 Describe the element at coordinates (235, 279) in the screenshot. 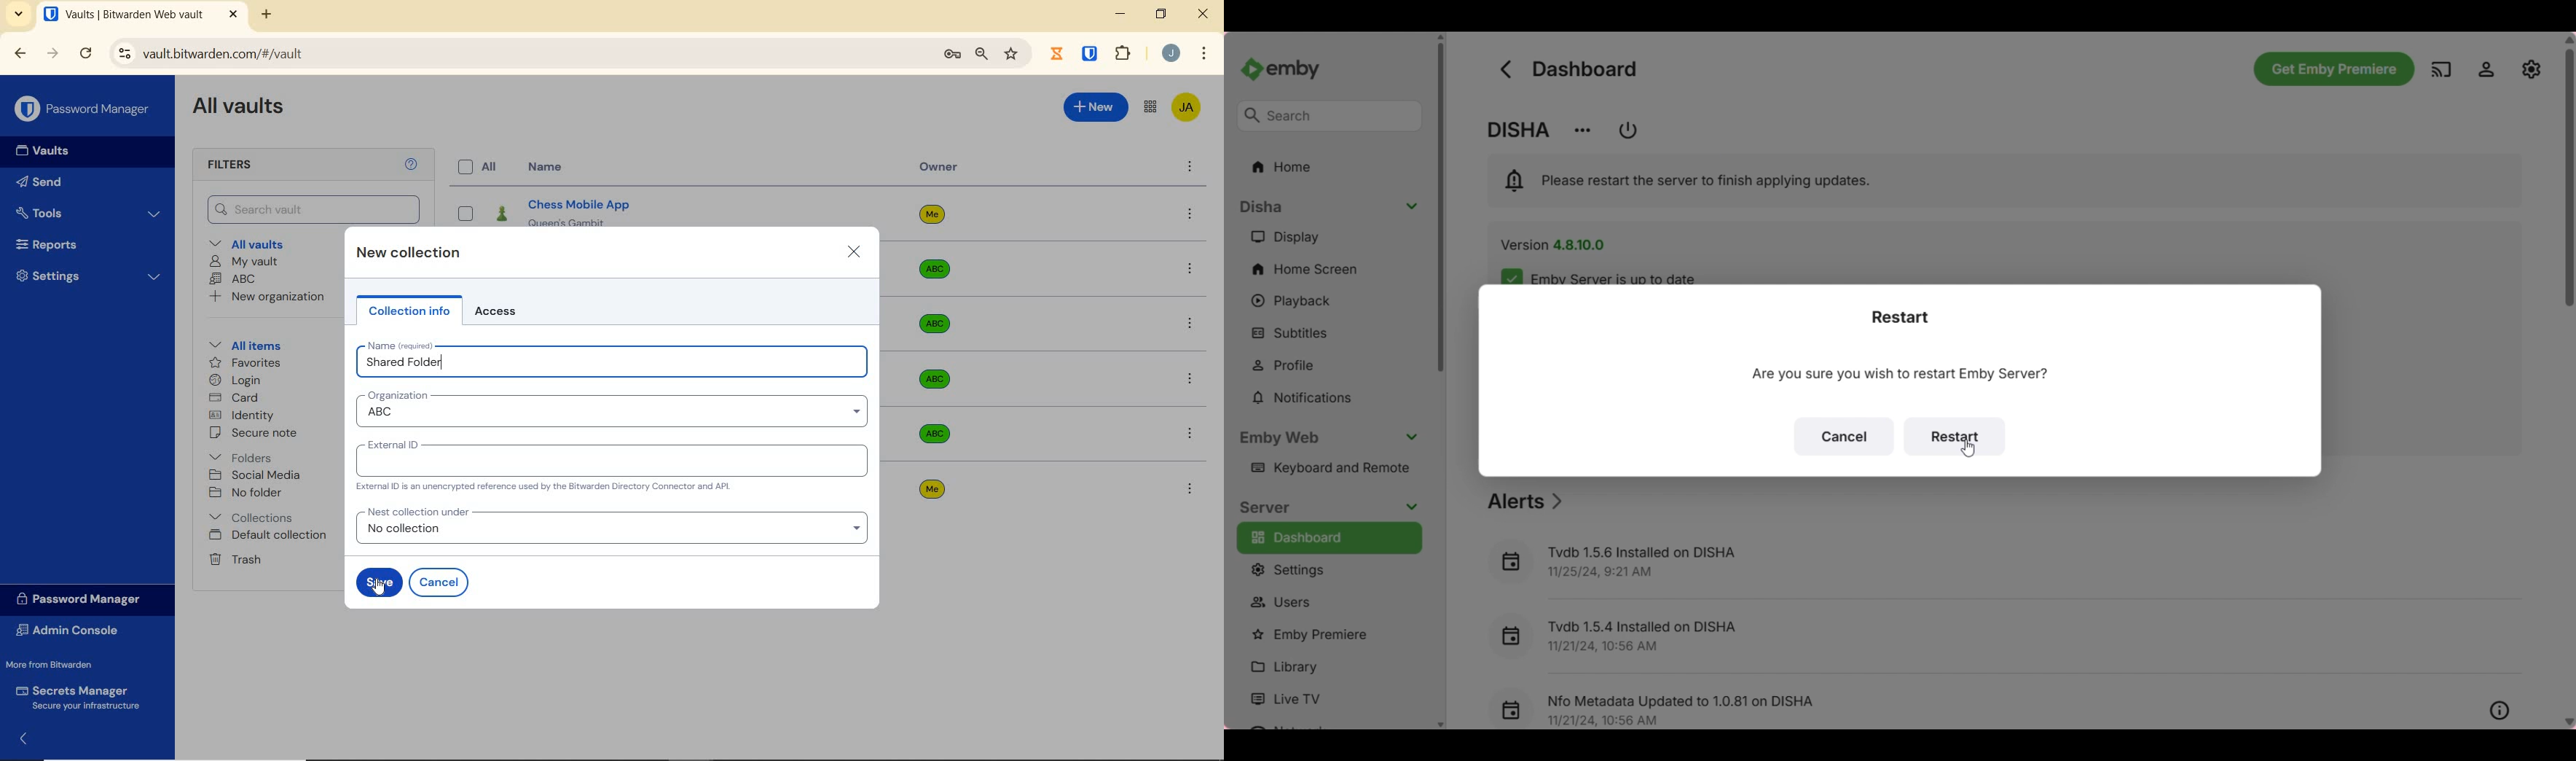

I see `ABC` at that location.